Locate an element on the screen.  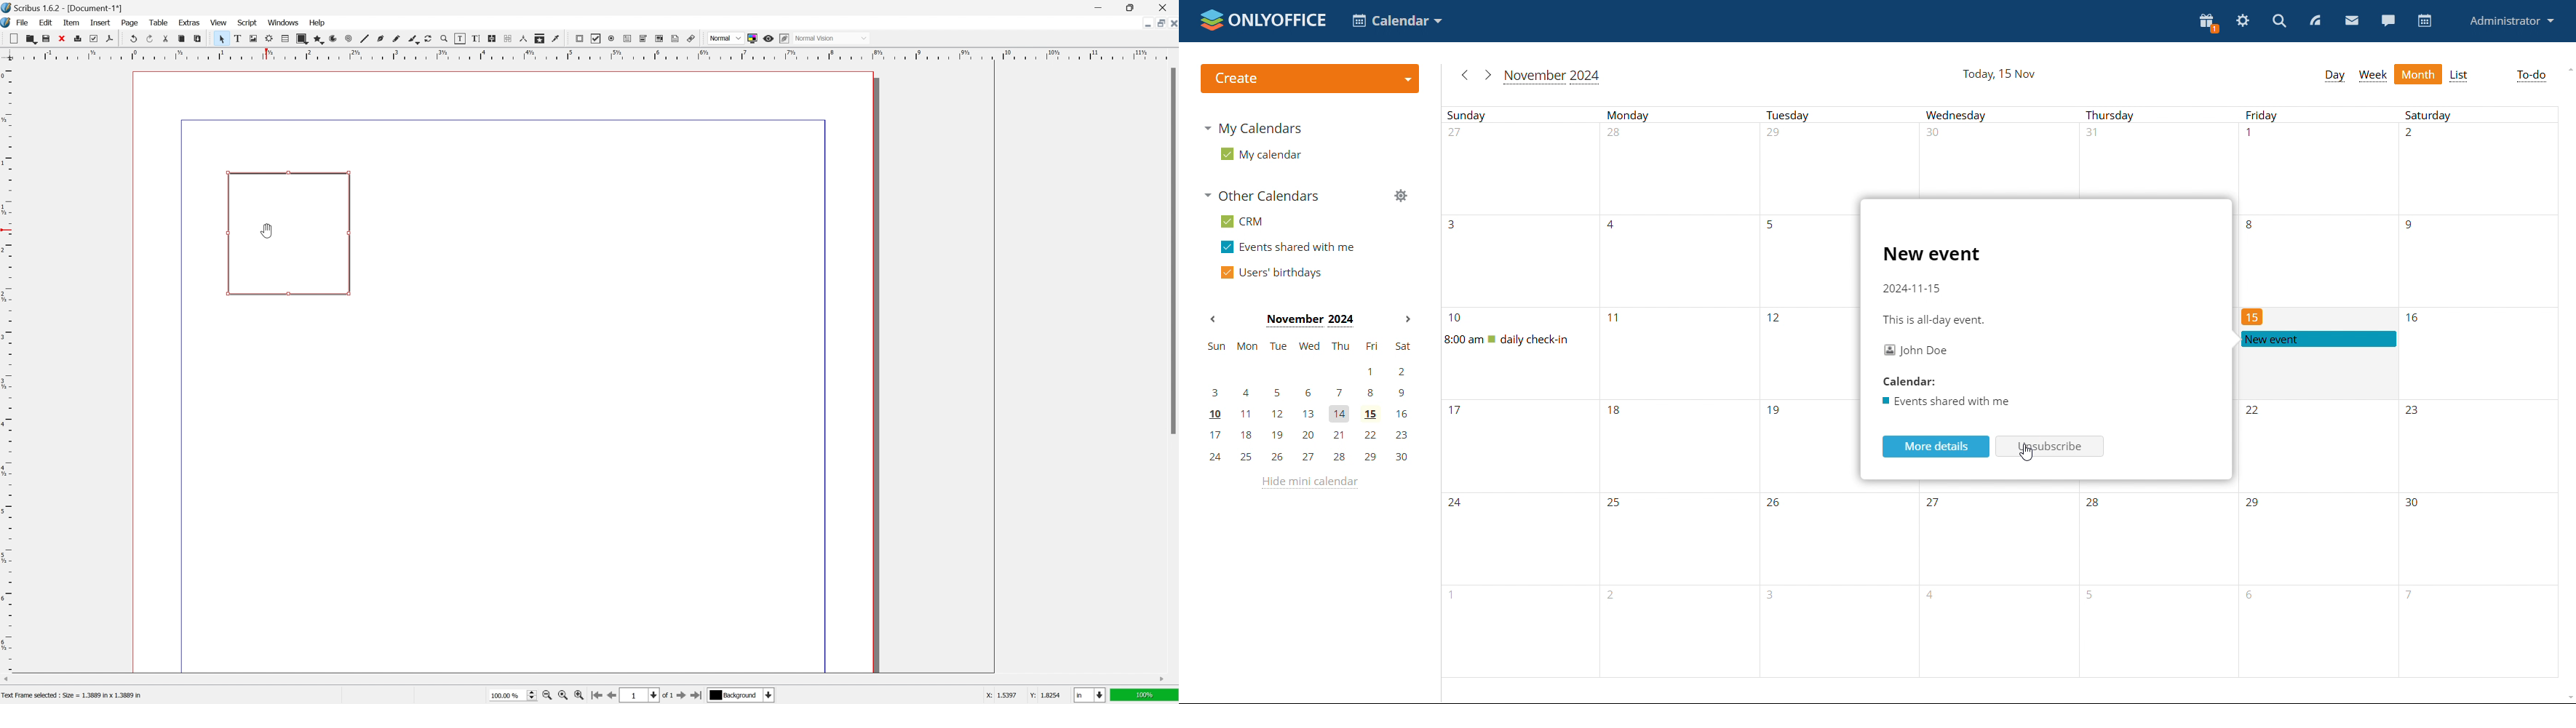
pdf push button is located at coordinates (579, 38).